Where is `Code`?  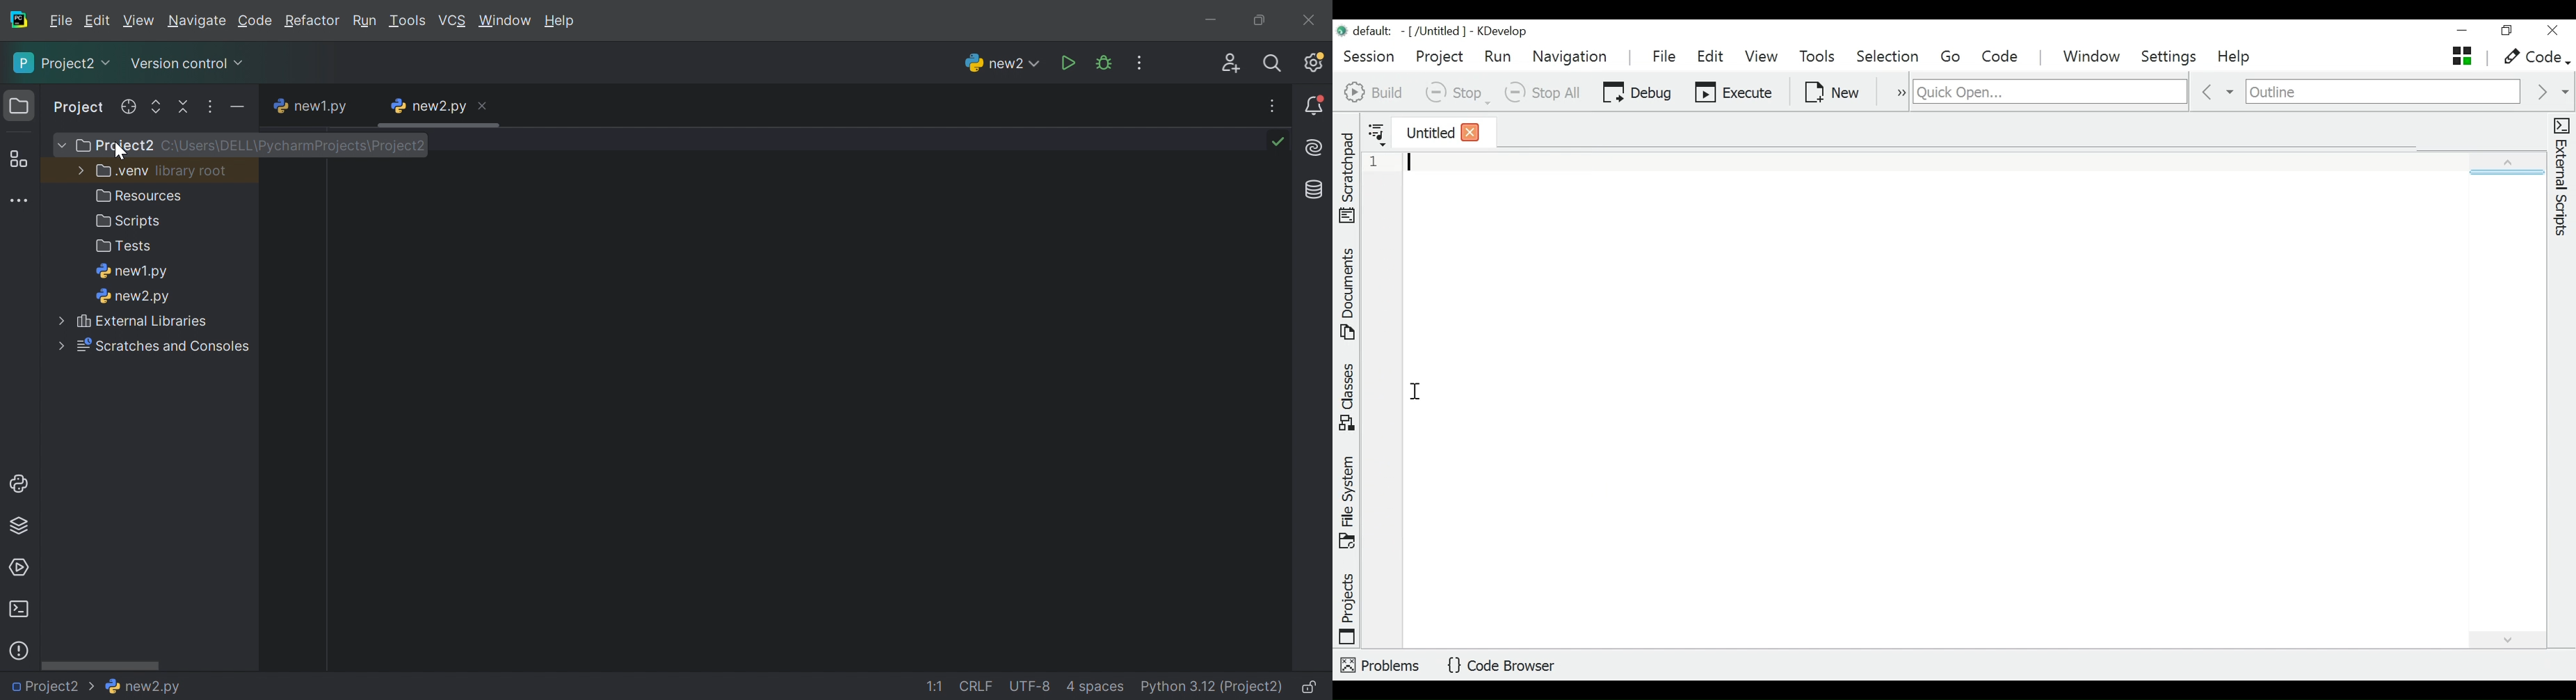
Code is located at coordinates (255, 21).